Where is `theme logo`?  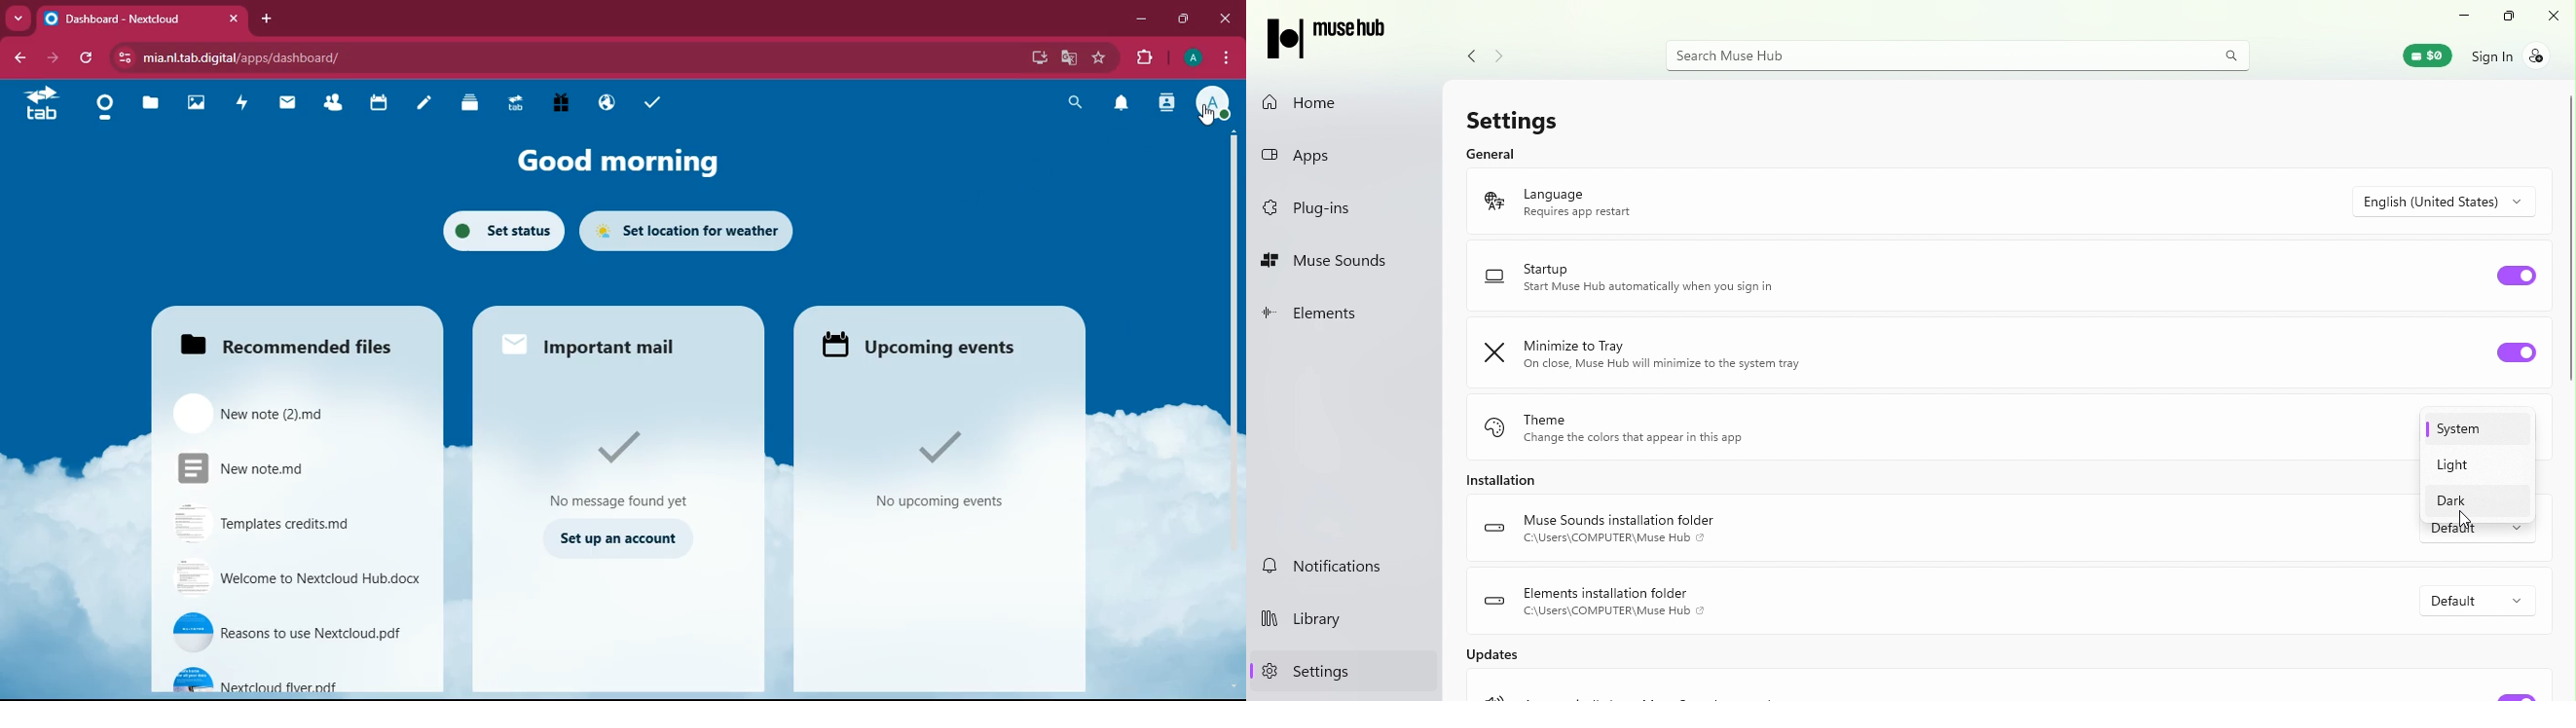
theme logo is located at coordinates (1493, 431).